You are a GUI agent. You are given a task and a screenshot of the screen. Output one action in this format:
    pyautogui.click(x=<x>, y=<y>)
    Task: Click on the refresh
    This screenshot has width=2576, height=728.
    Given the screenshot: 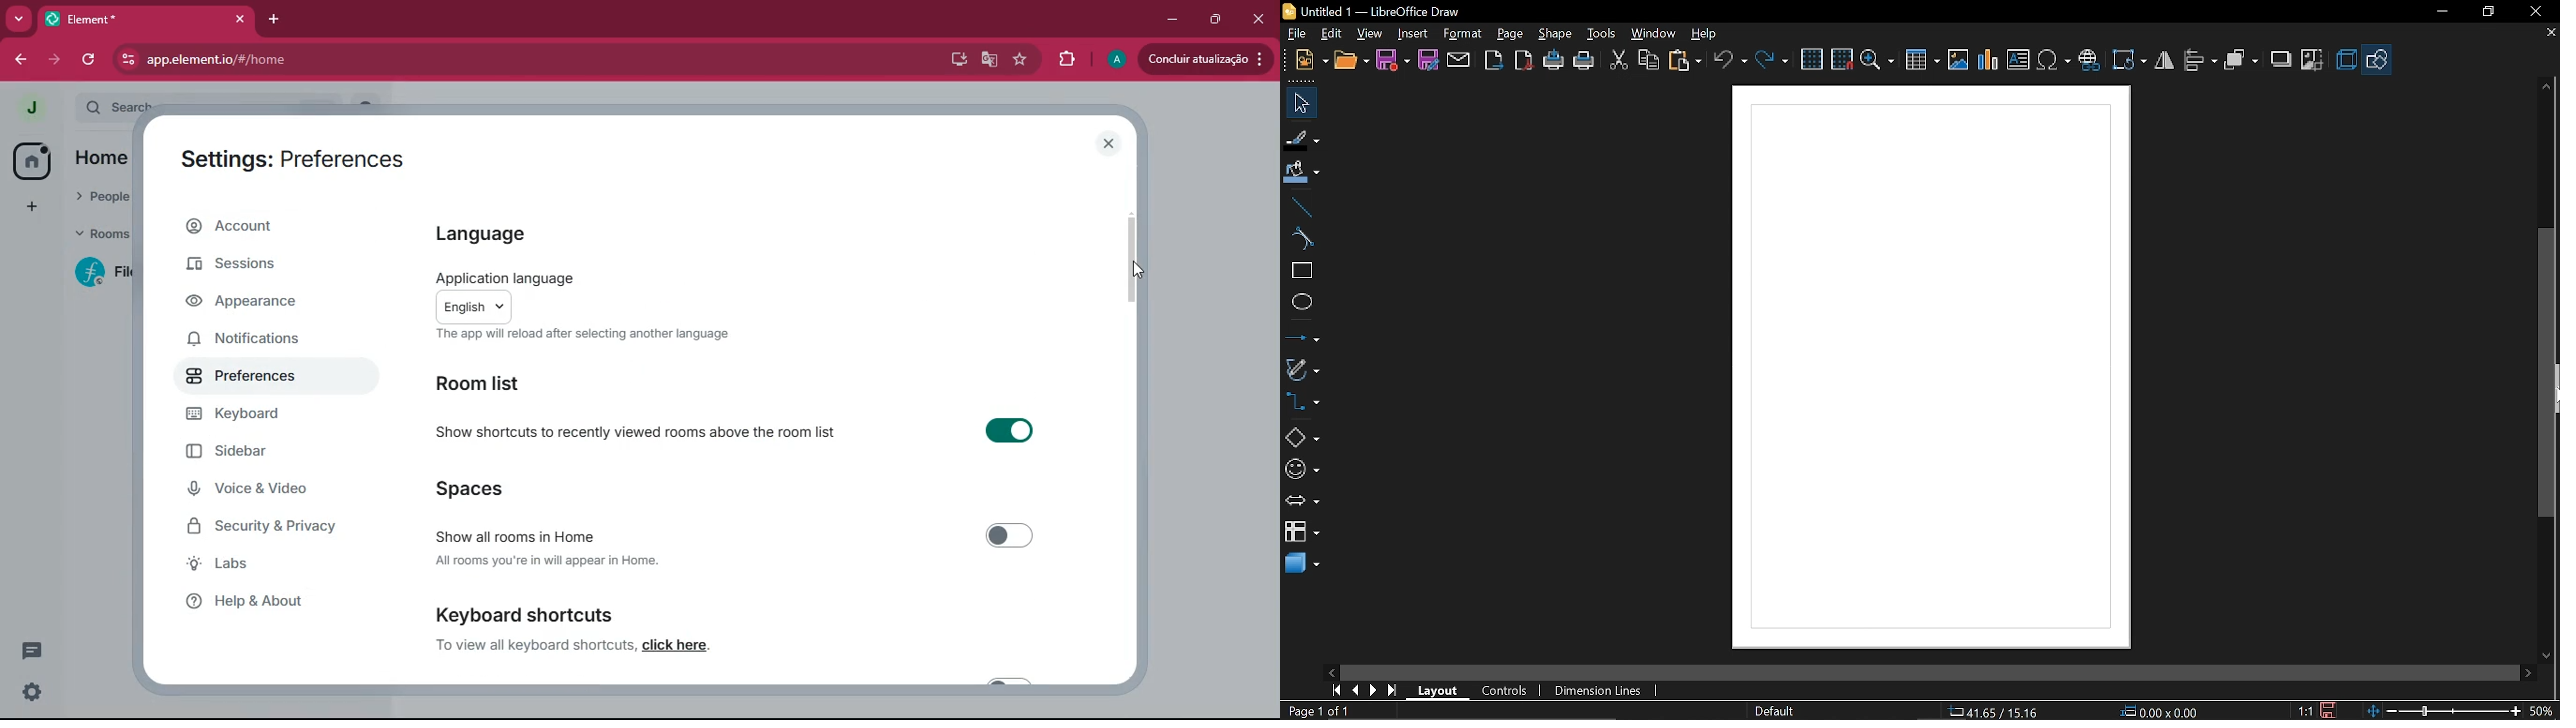 What is the action you would take?
    pyautogui.click(x=88, y=61)
    